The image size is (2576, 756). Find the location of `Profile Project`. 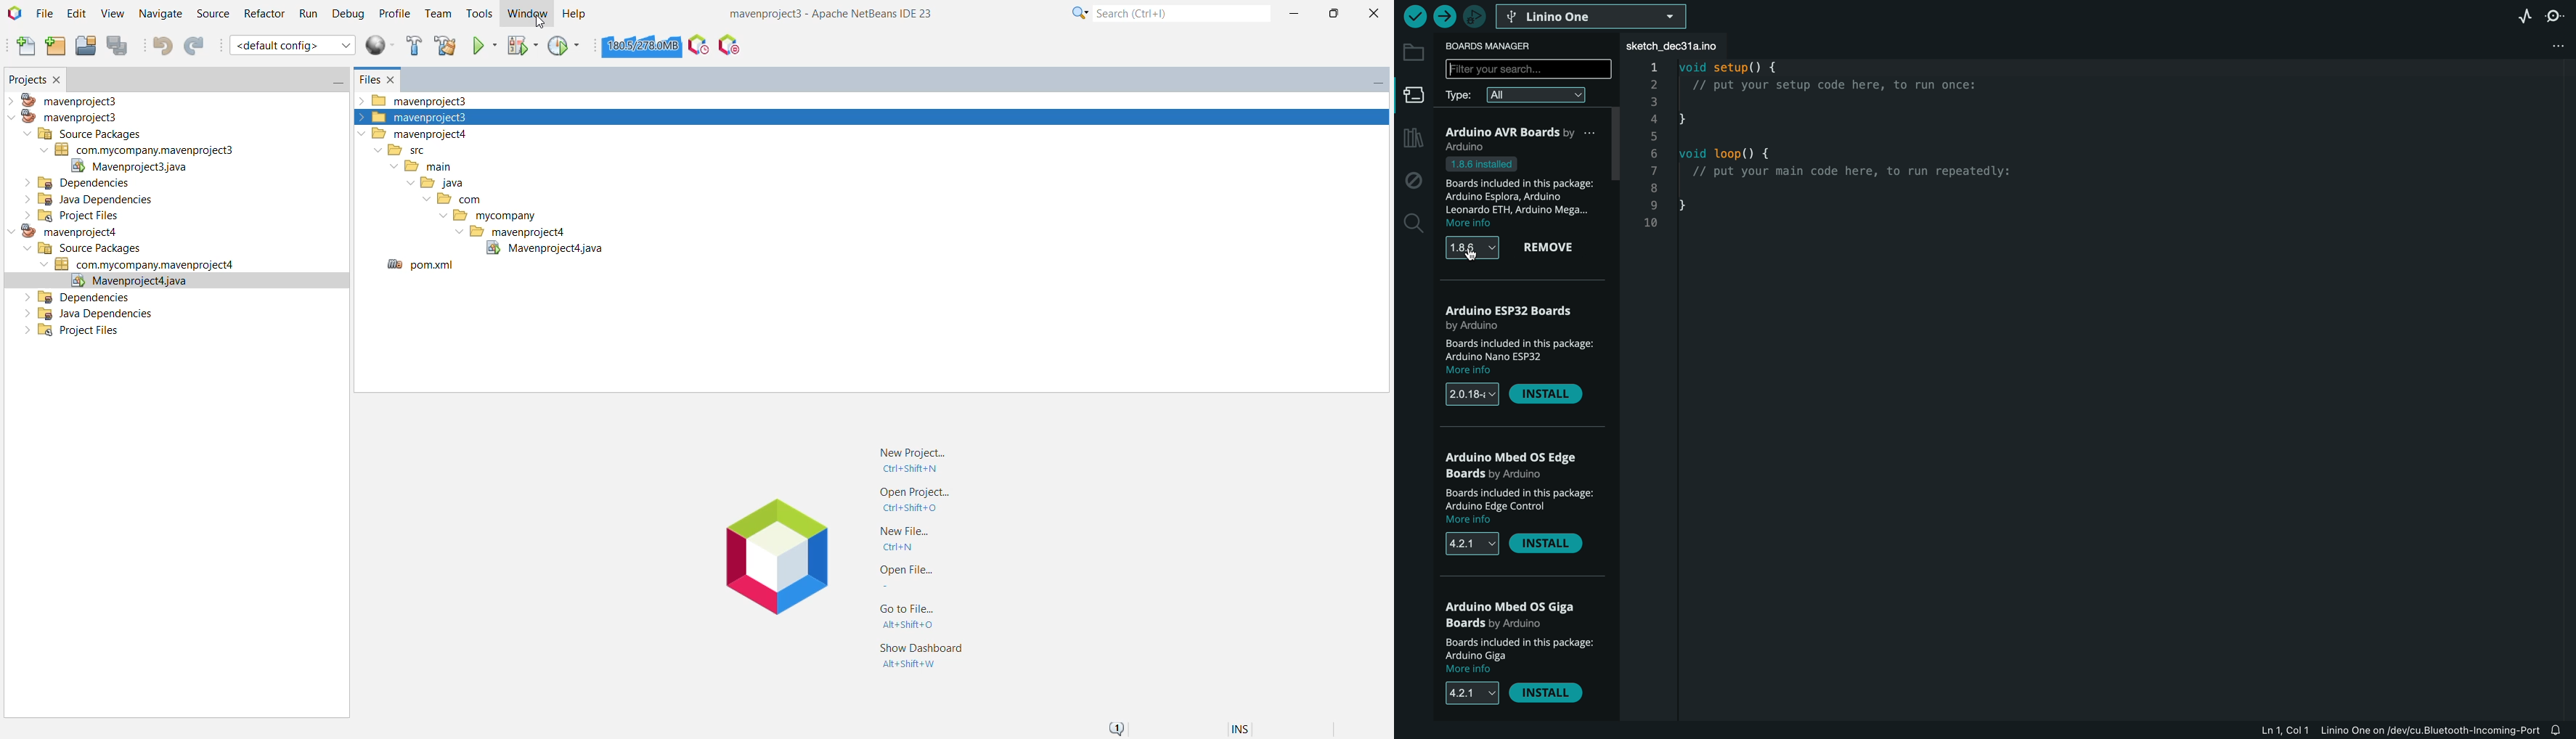

Profile Project is located at coordinates (566, 47).